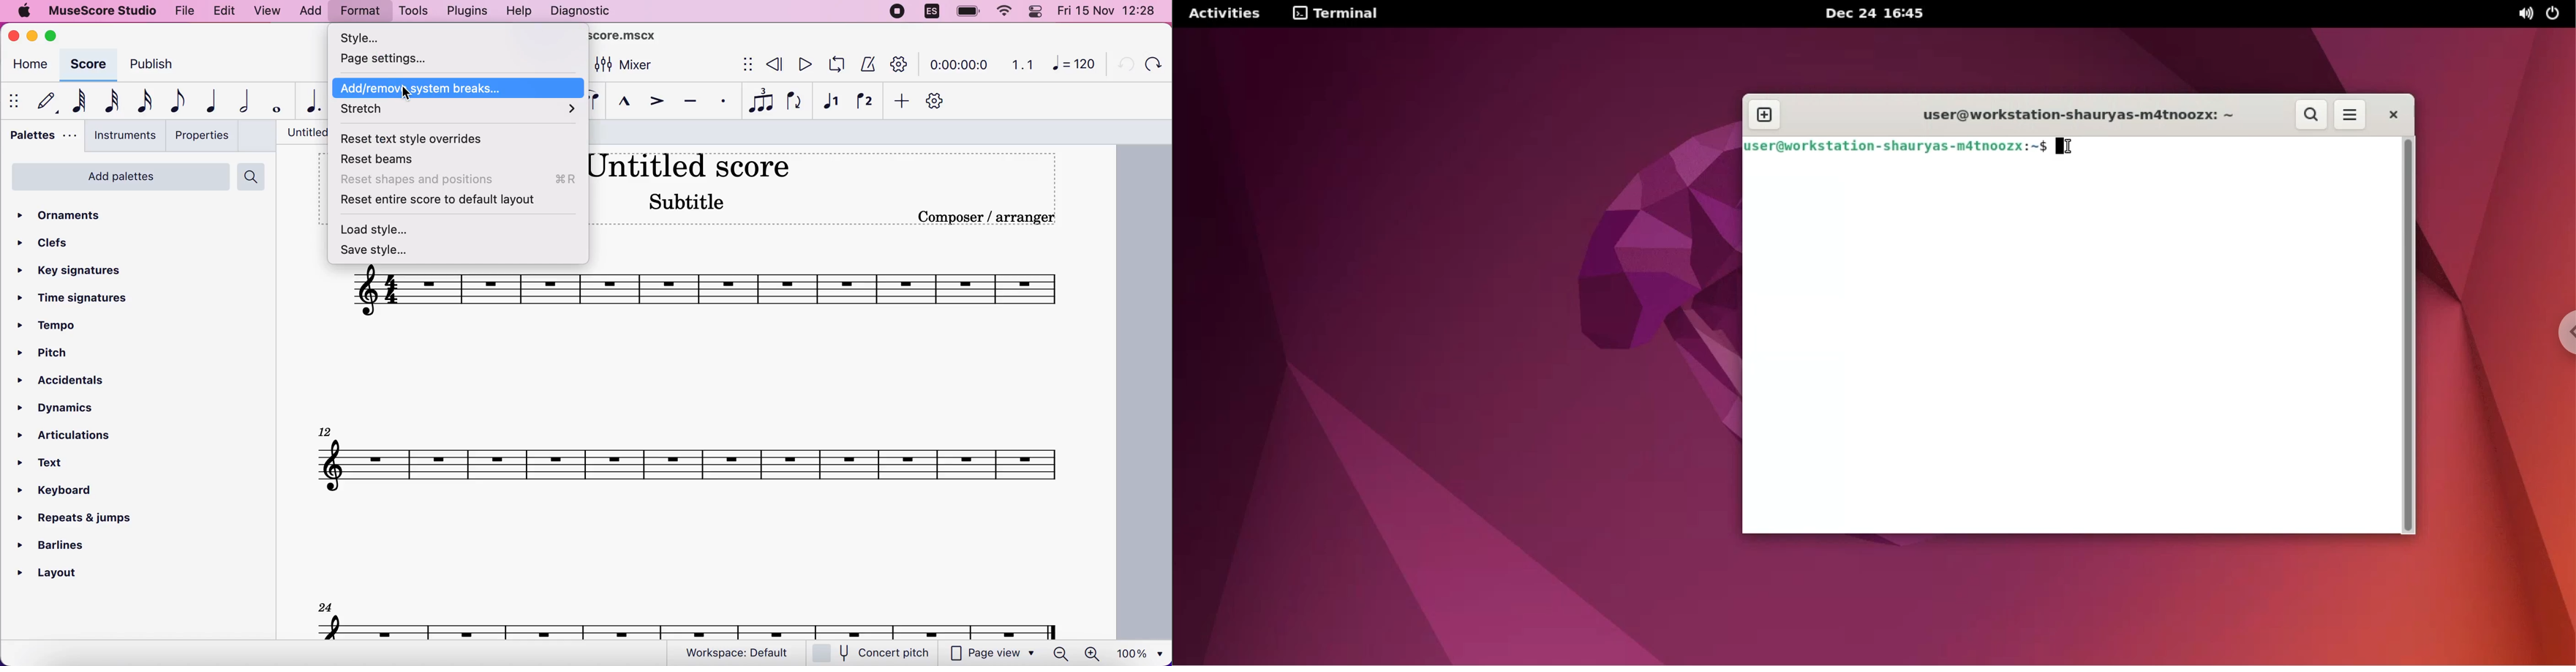 This screenshot has width=2576, height=672. I want to click on 12, so click(327, 430).